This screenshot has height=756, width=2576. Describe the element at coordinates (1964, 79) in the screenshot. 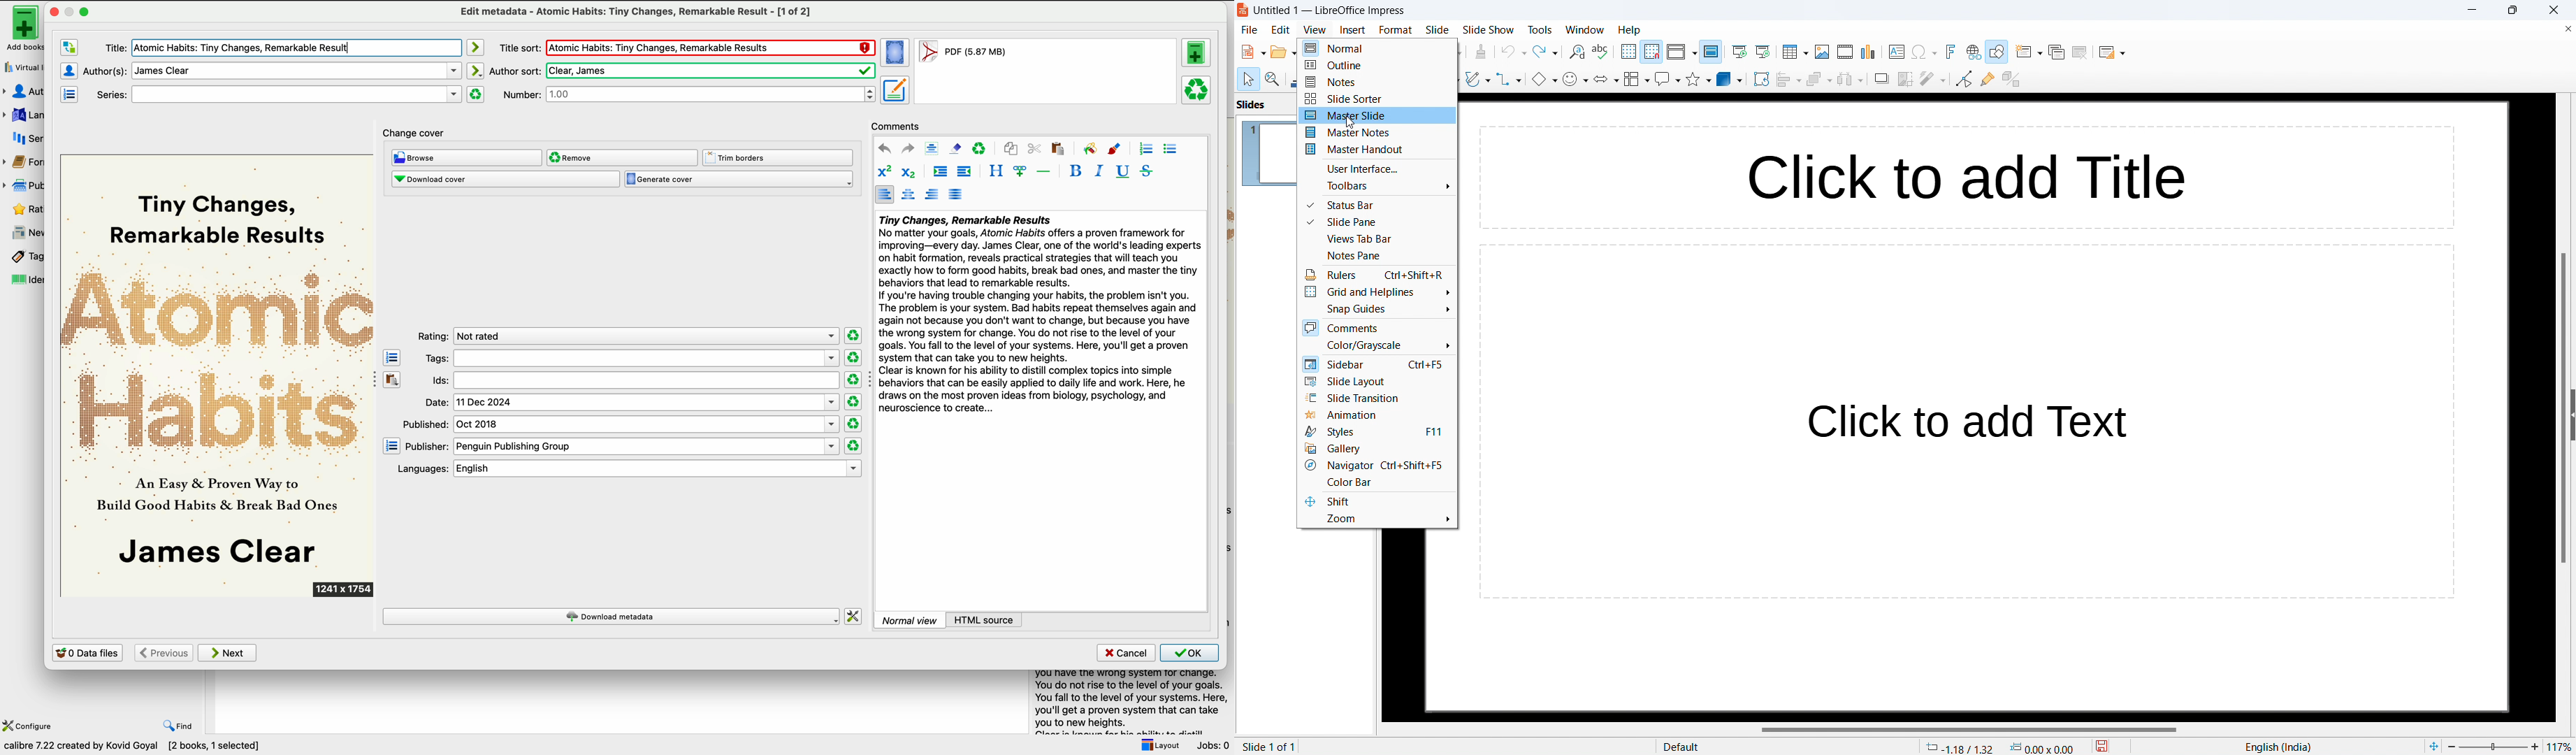

I see `toggle point edit mode` at that location.